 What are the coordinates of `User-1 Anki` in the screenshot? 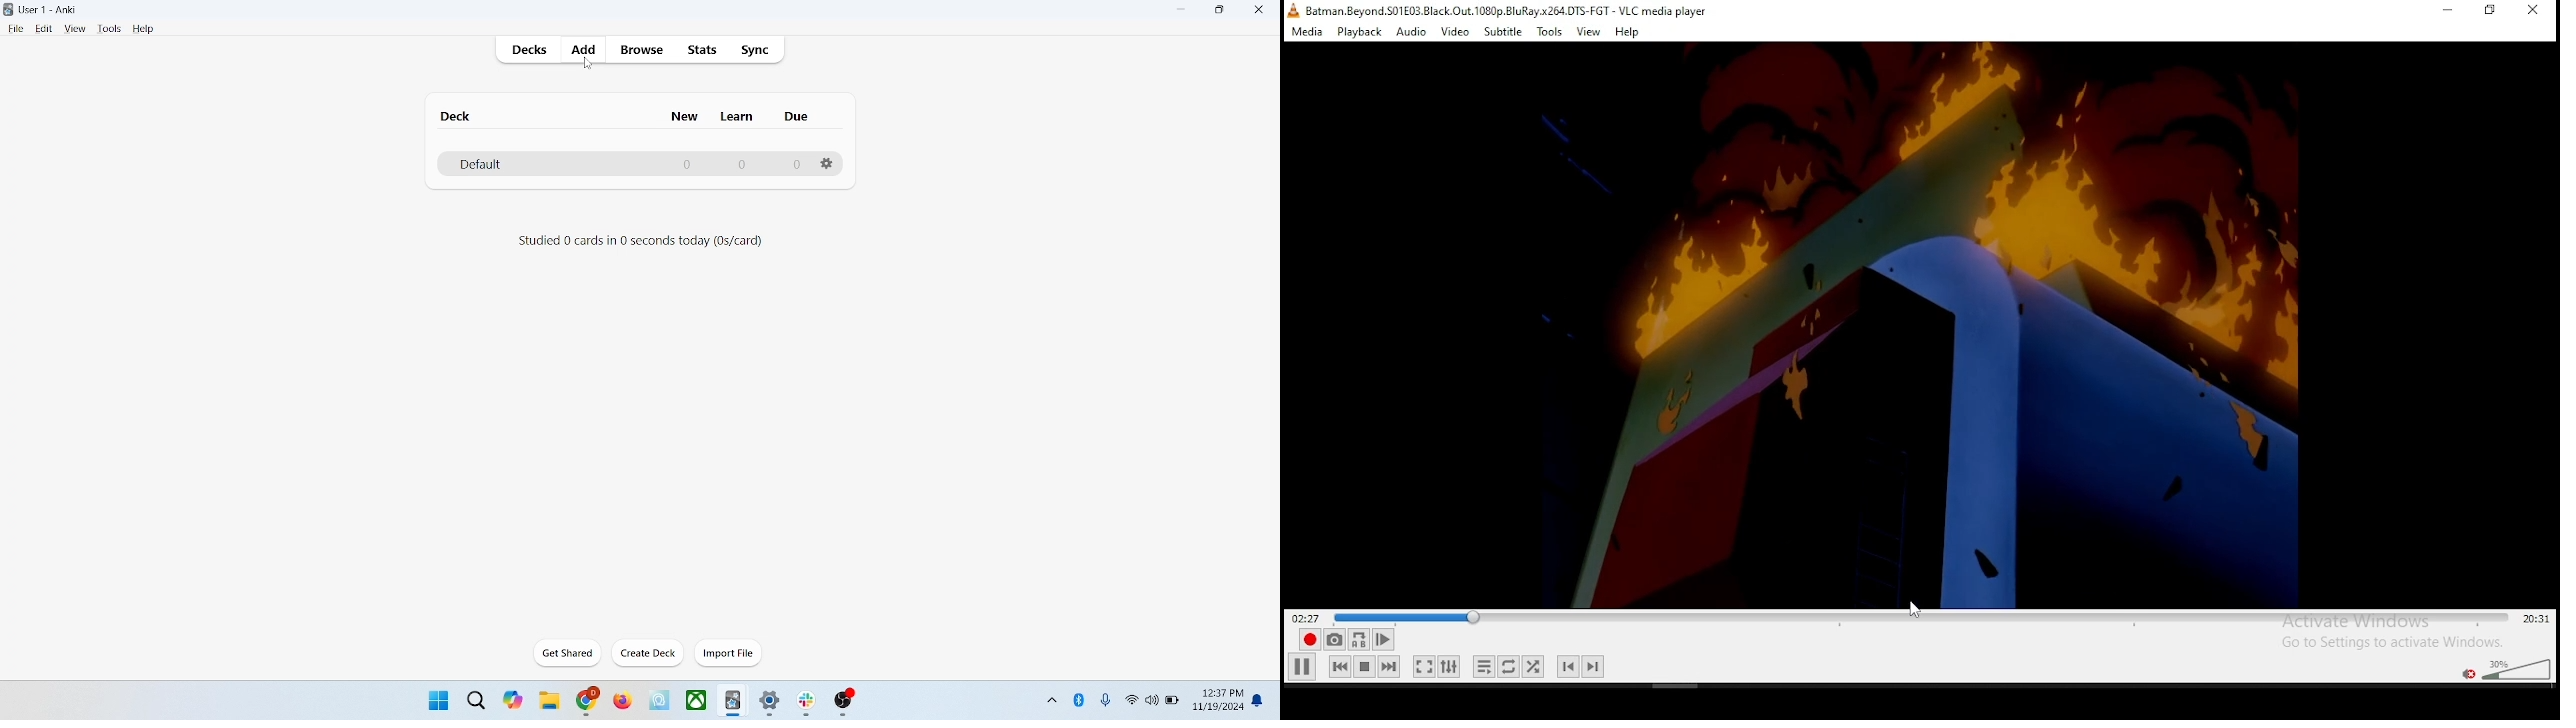 It's located at (52, 10).